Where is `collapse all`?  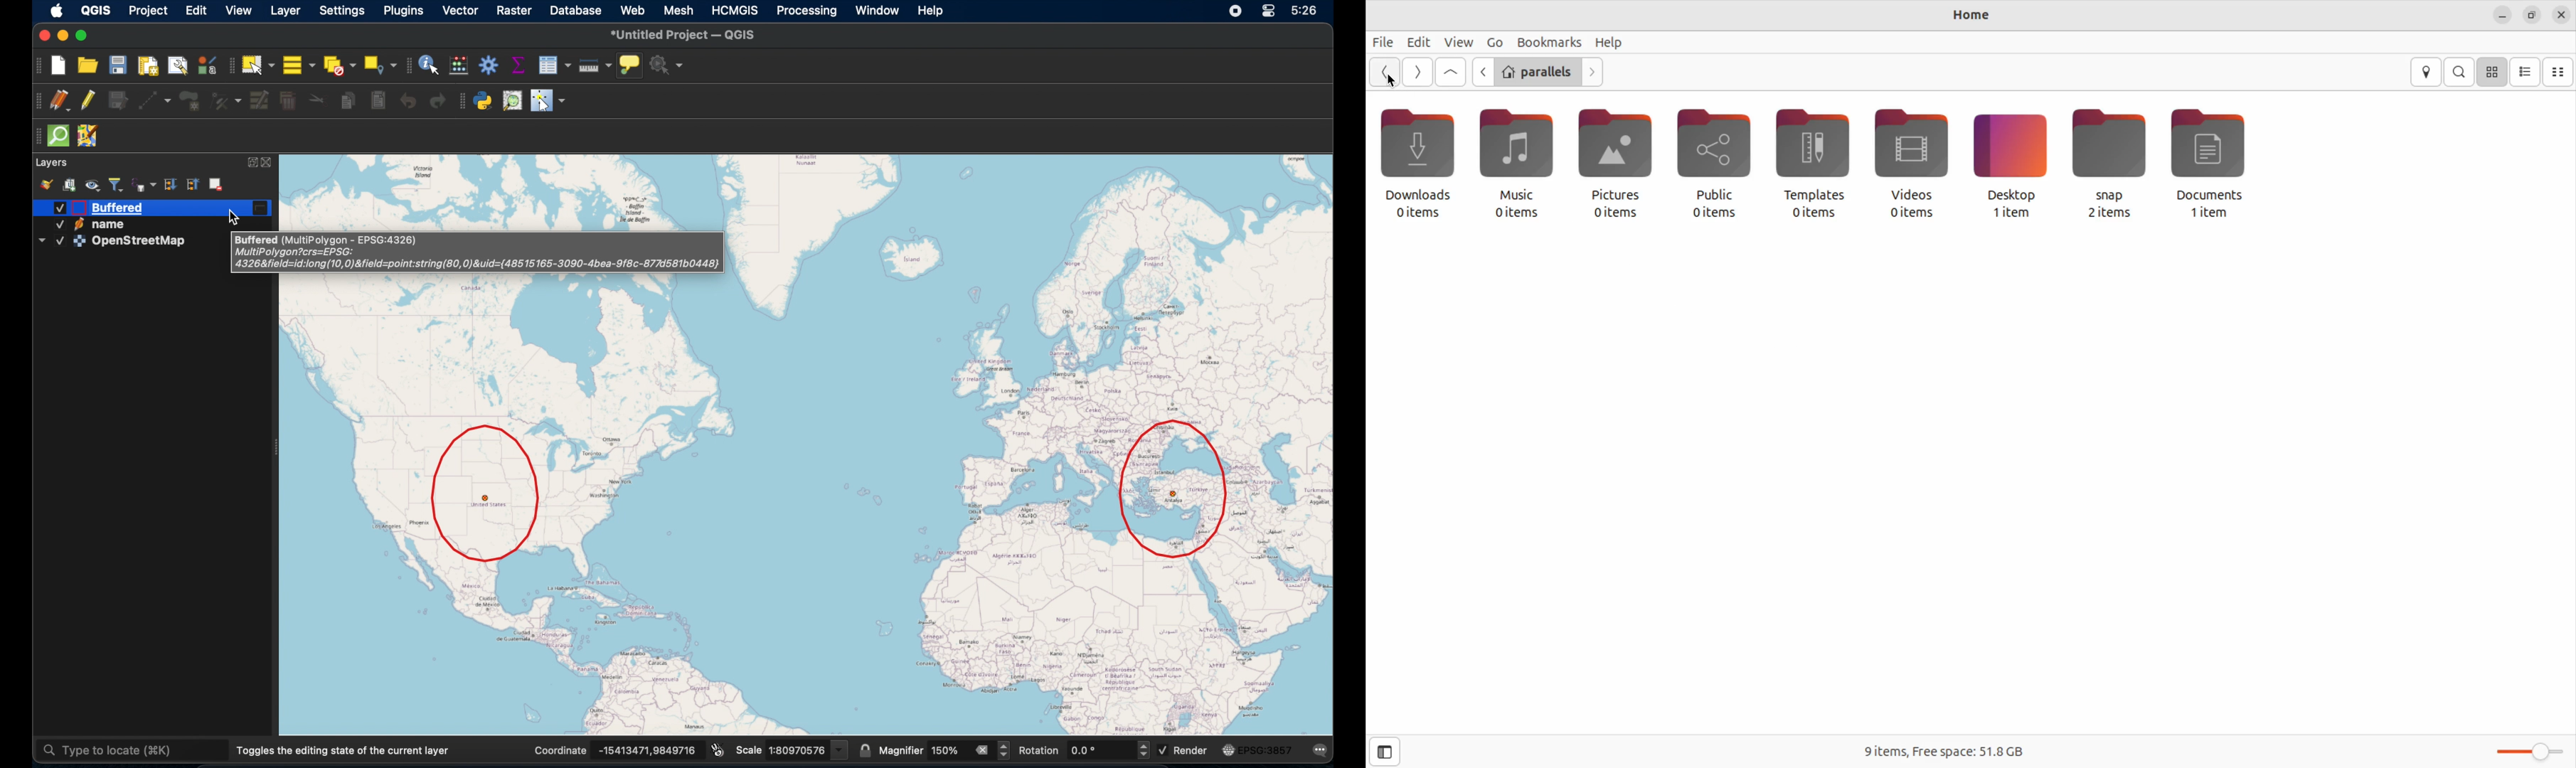
collapse all is located at coordinates (191, 183).